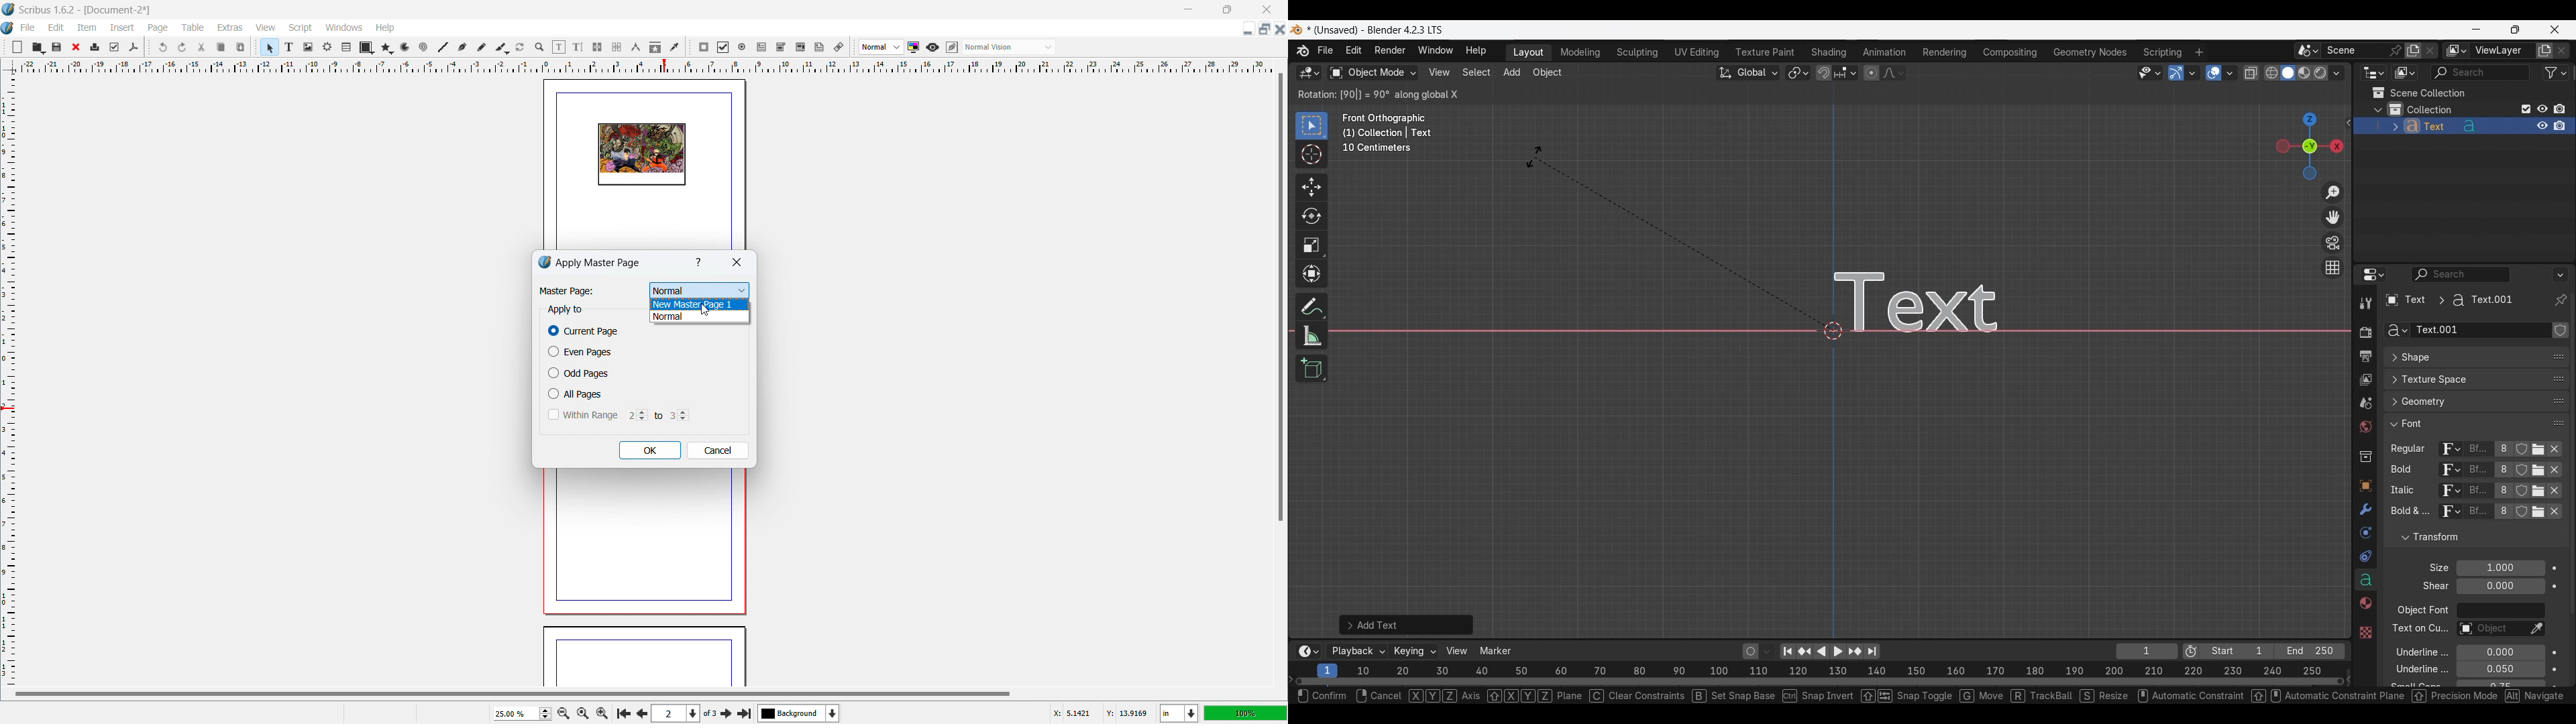 The height and width of the screenshot is (728, 2576). What do you see at coordinates (1580, 53) in the screenshot?
I see `Medeling workspace` at bounding box center [1580, 53].